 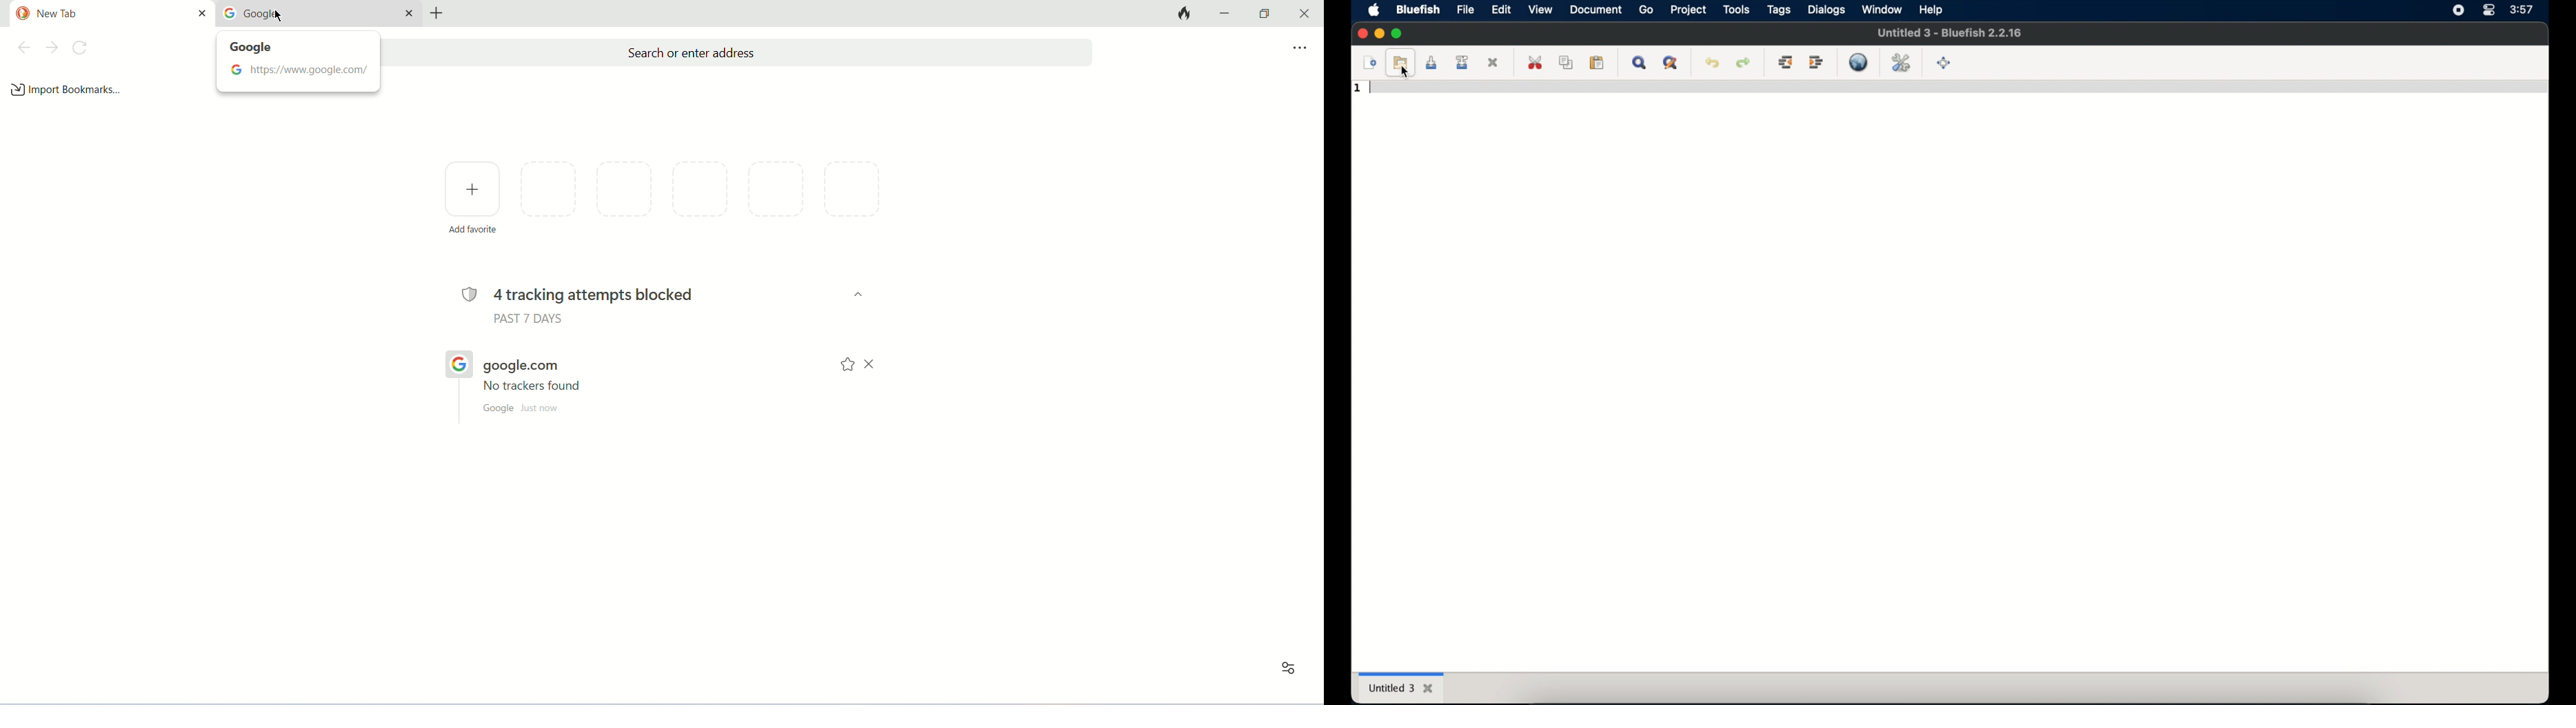 What do you see at coordinates (1826, 10) in the screenshot?
I see `dialogs` at bounding box center [1826, 10].